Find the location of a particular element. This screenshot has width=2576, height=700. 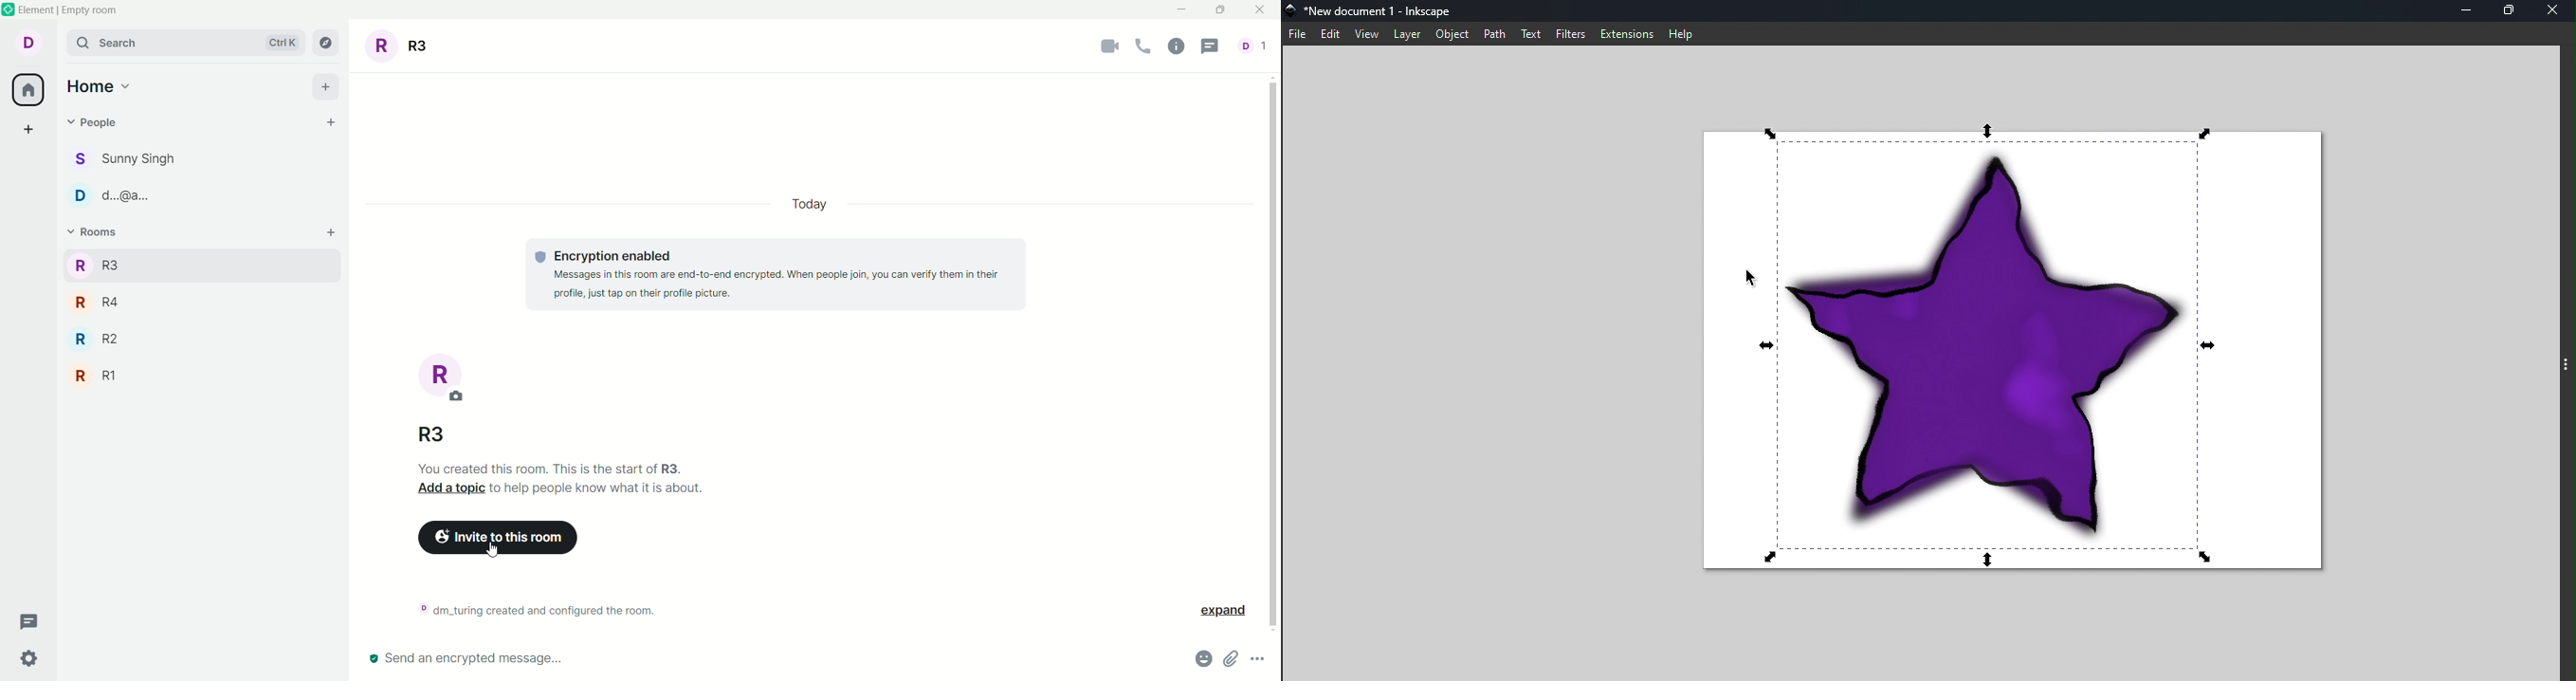

R R4 is located at coordinates (97, 302).